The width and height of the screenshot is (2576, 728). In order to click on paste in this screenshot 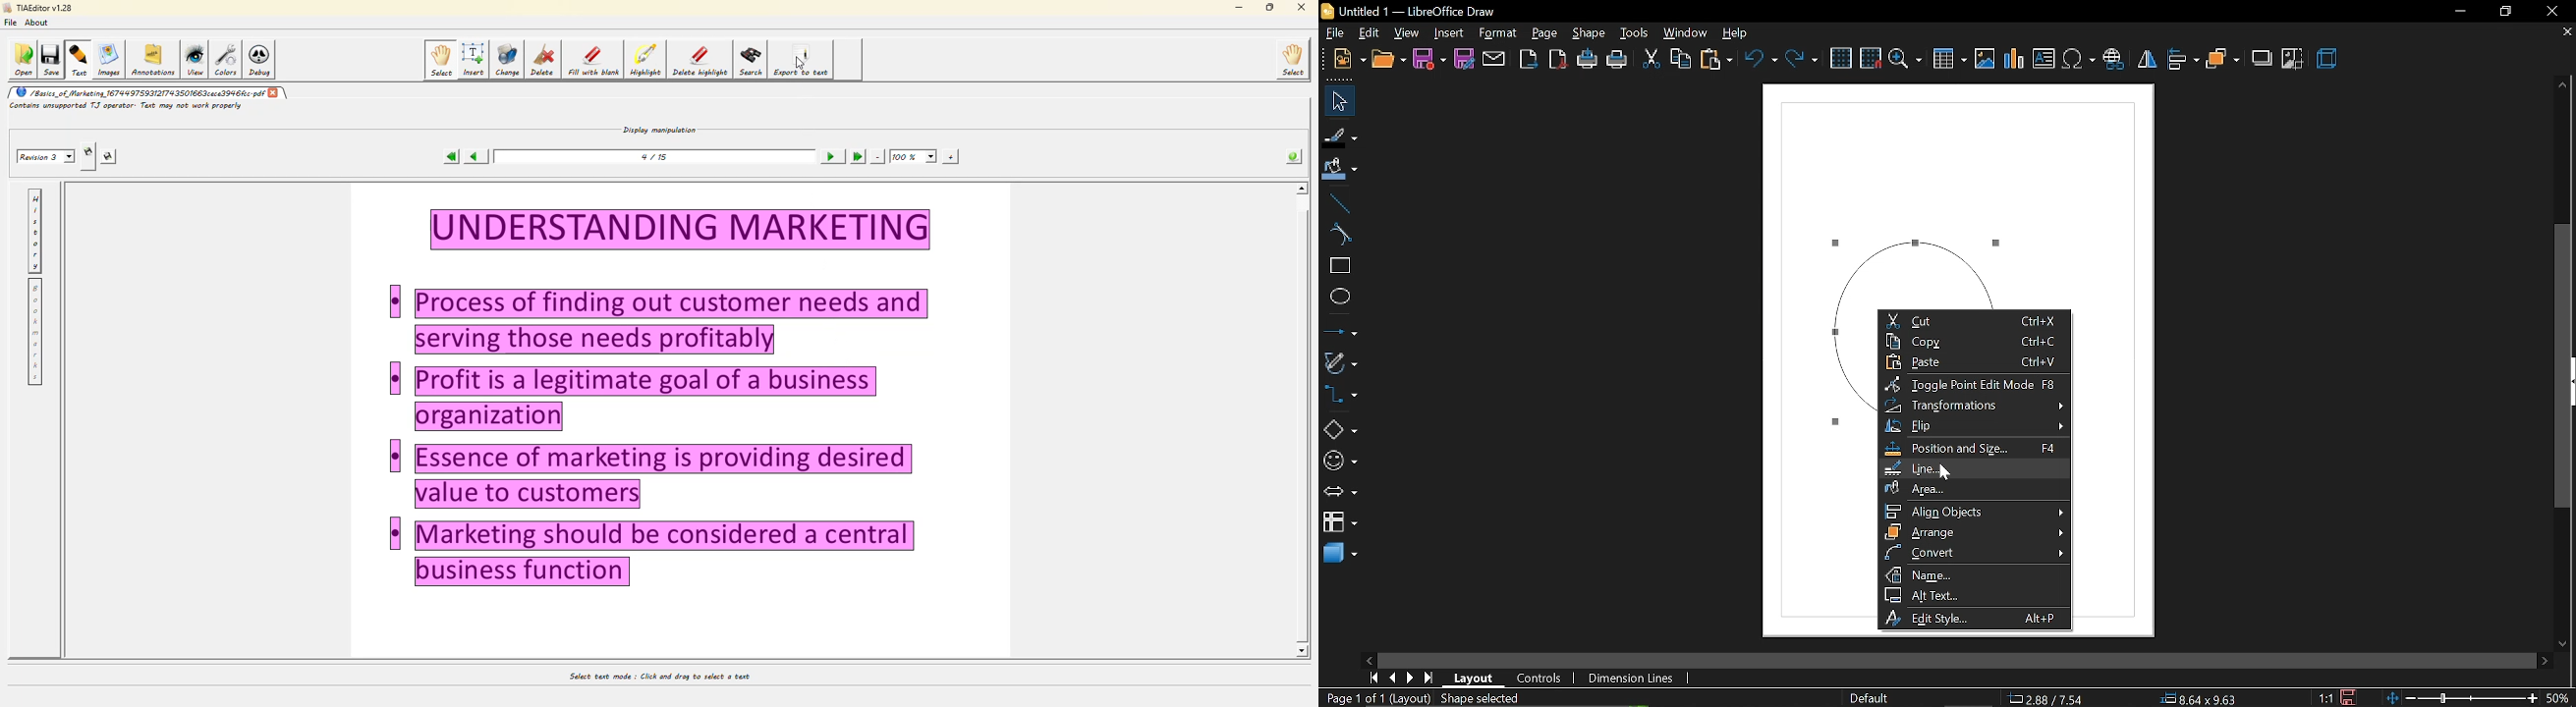, I will do `click(1715, 62)`.